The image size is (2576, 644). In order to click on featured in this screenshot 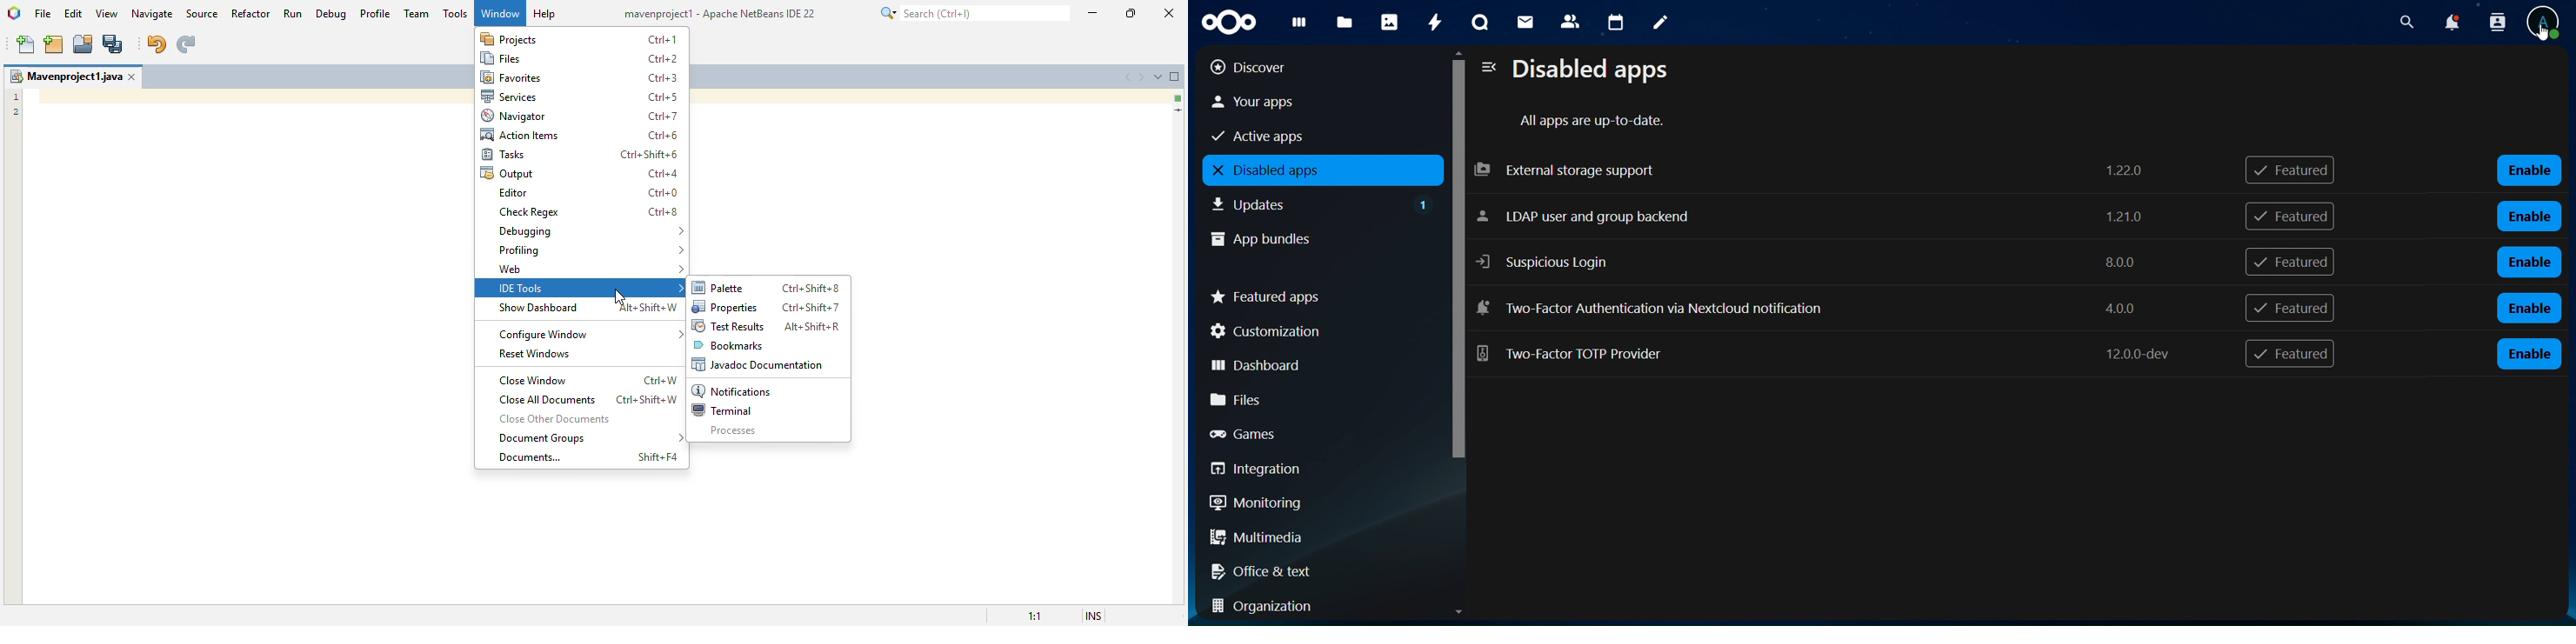, I will do `click(2290, 215)`.